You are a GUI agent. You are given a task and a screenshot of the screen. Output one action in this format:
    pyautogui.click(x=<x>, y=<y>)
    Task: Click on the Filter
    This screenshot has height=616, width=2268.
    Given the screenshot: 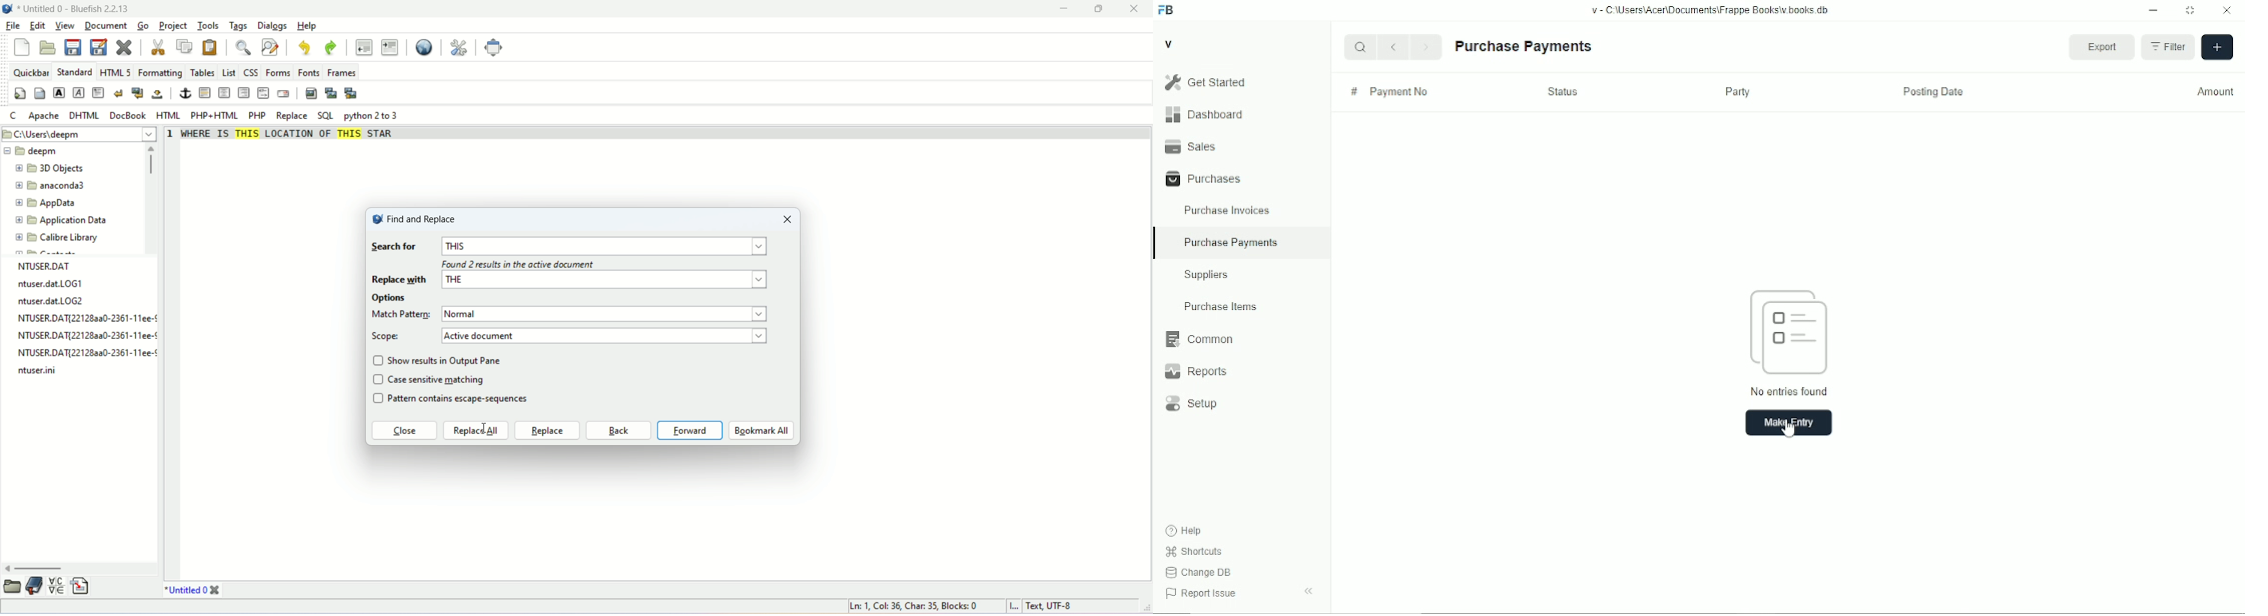 What is the action you would take?
    pyautogui.click(x=2167, y=47)
    